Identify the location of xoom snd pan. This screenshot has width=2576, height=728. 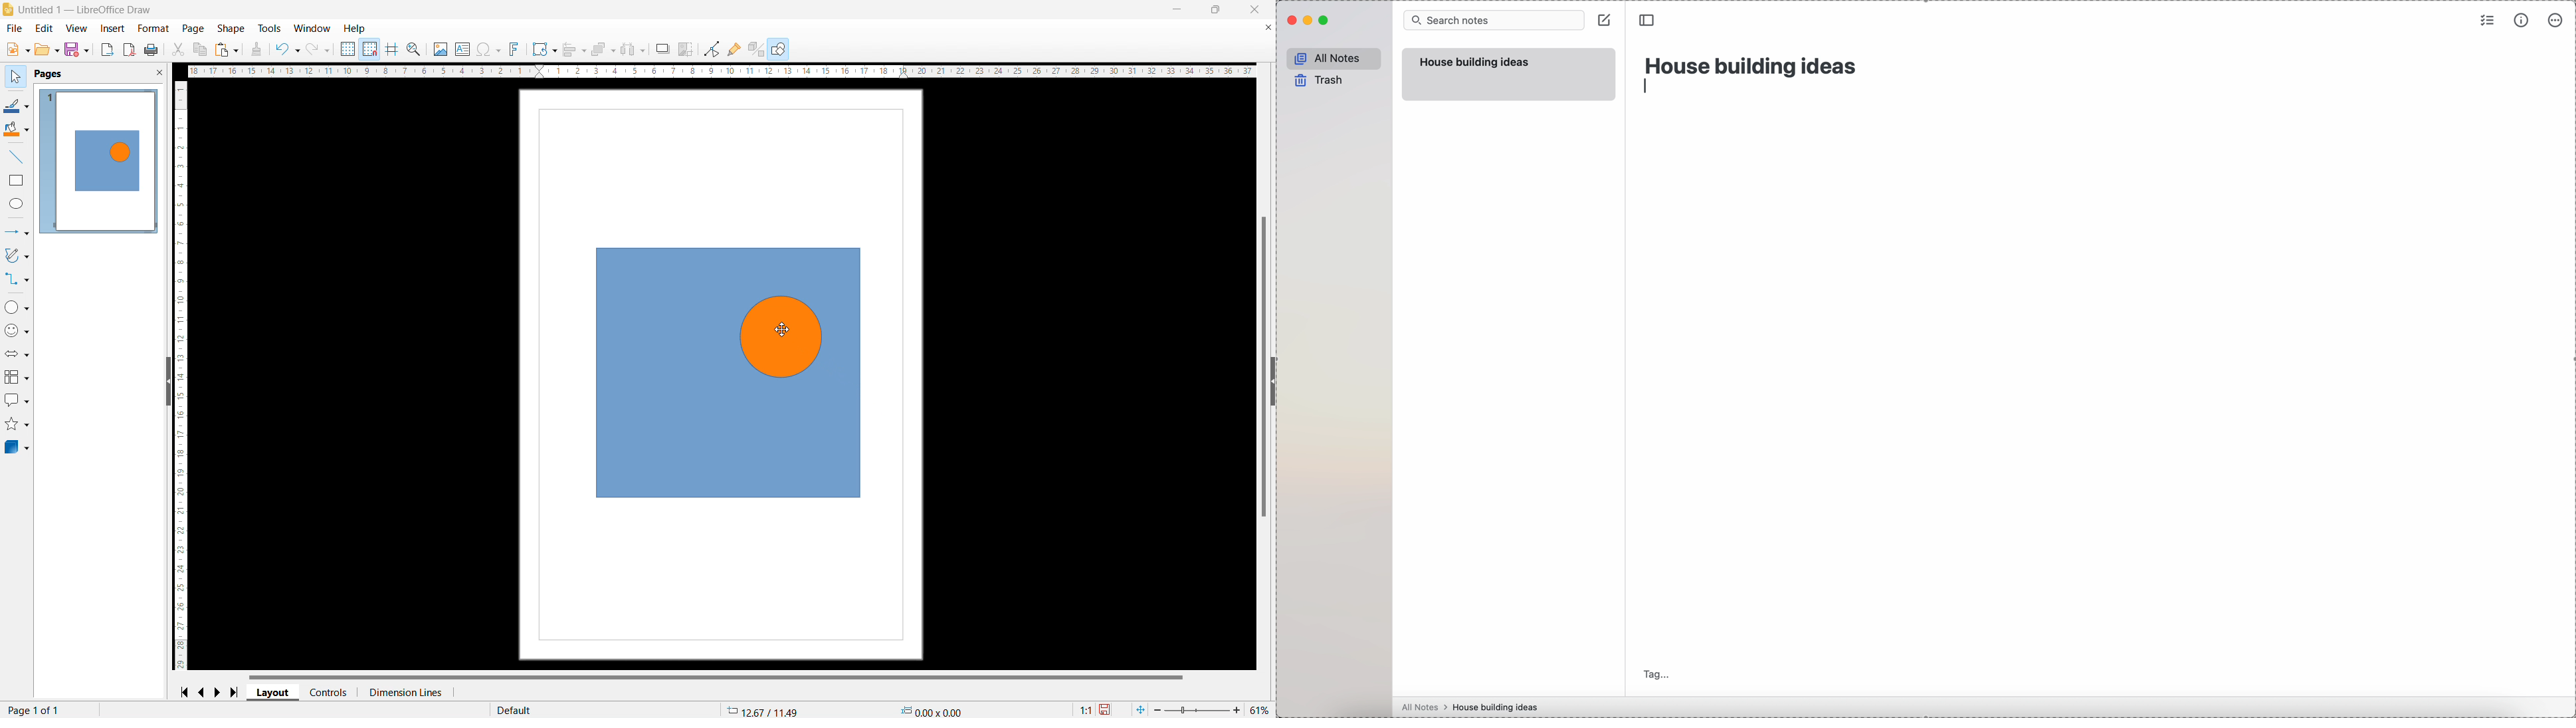
(413, 49).